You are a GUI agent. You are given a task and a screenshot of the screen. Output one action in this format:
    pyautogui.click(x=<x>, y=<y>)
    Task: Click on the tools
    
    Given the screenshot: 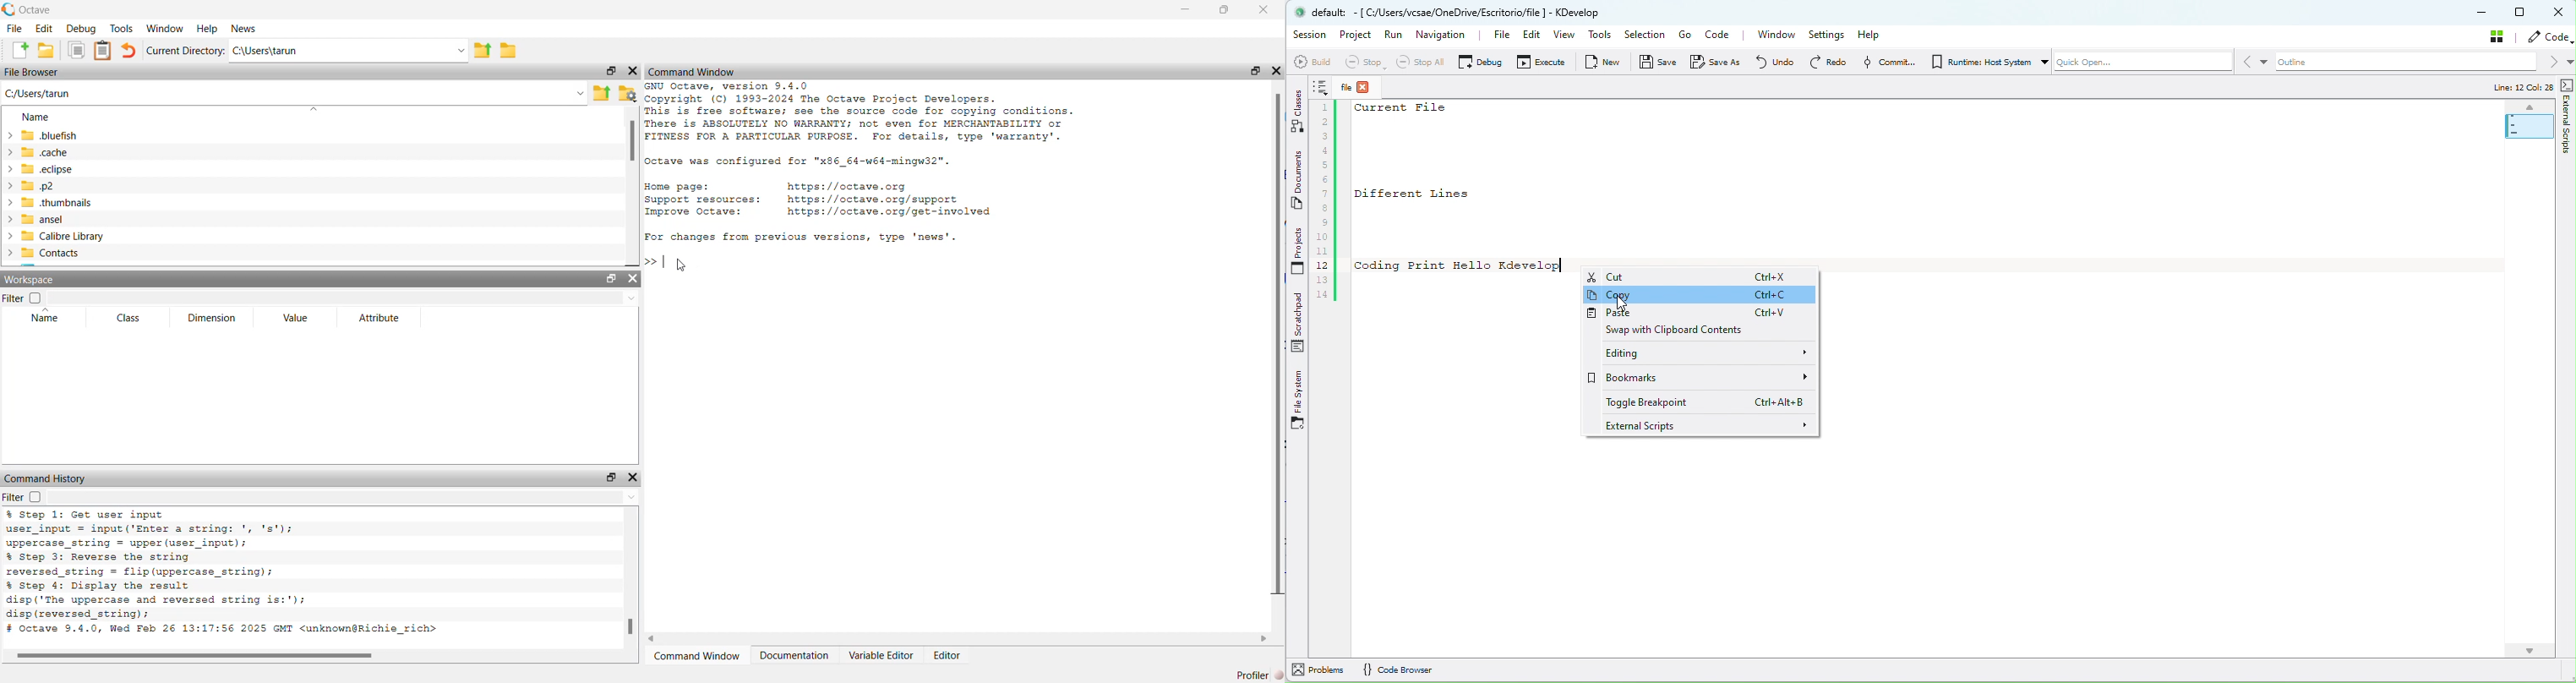 What is the action you would take?
    pyautogui.click(x=124, y=28)
    